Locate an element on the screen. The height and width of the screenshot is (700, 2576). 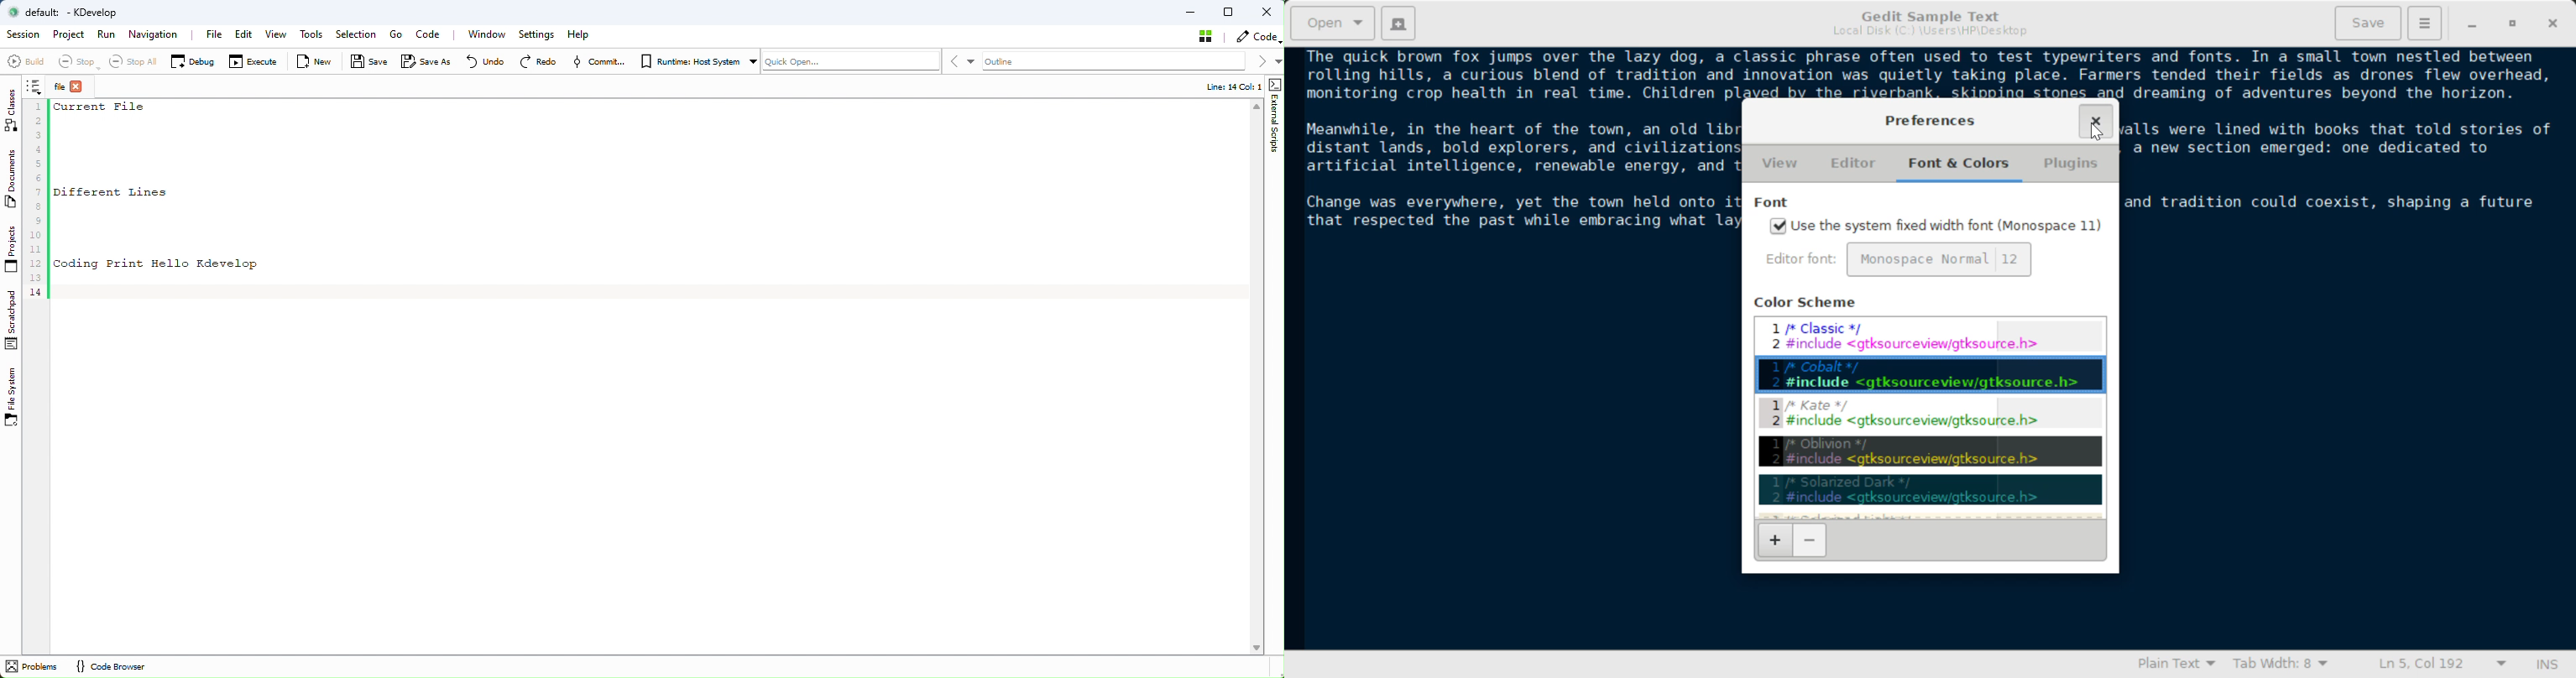
Restore Down  is located at coordinates (2472, 24).